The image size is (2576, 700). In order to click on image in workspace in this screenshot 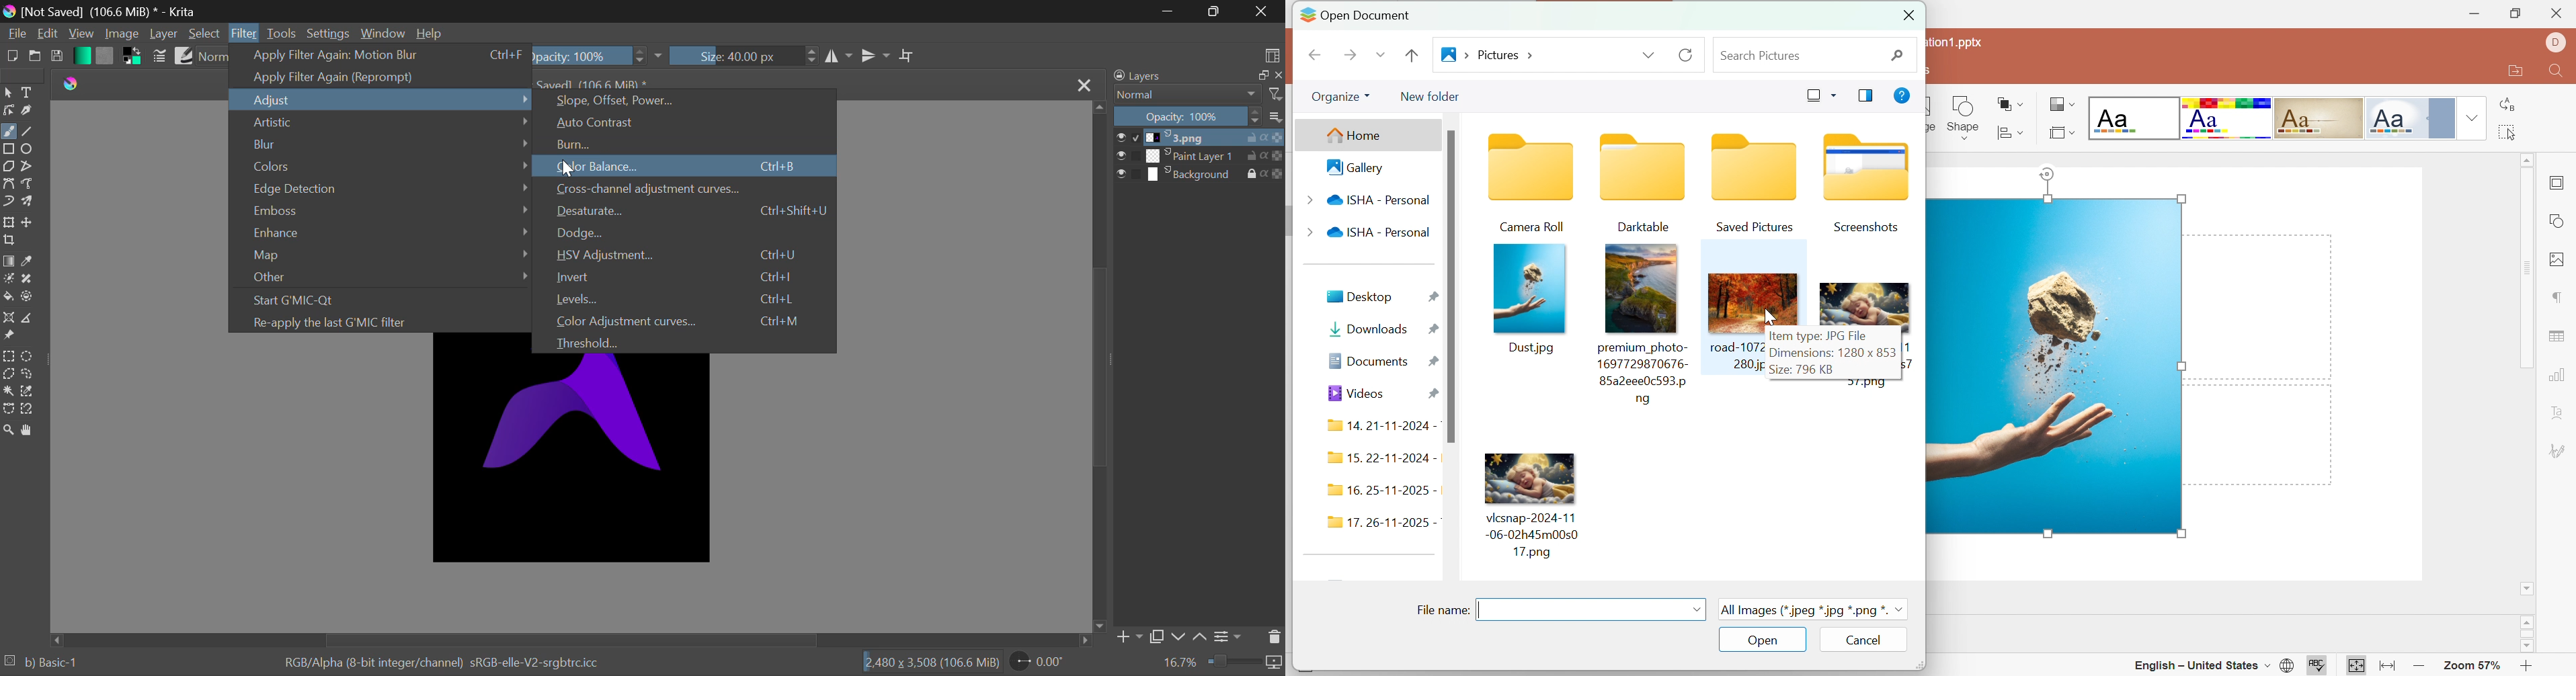, I will do `click(572, 465)`.